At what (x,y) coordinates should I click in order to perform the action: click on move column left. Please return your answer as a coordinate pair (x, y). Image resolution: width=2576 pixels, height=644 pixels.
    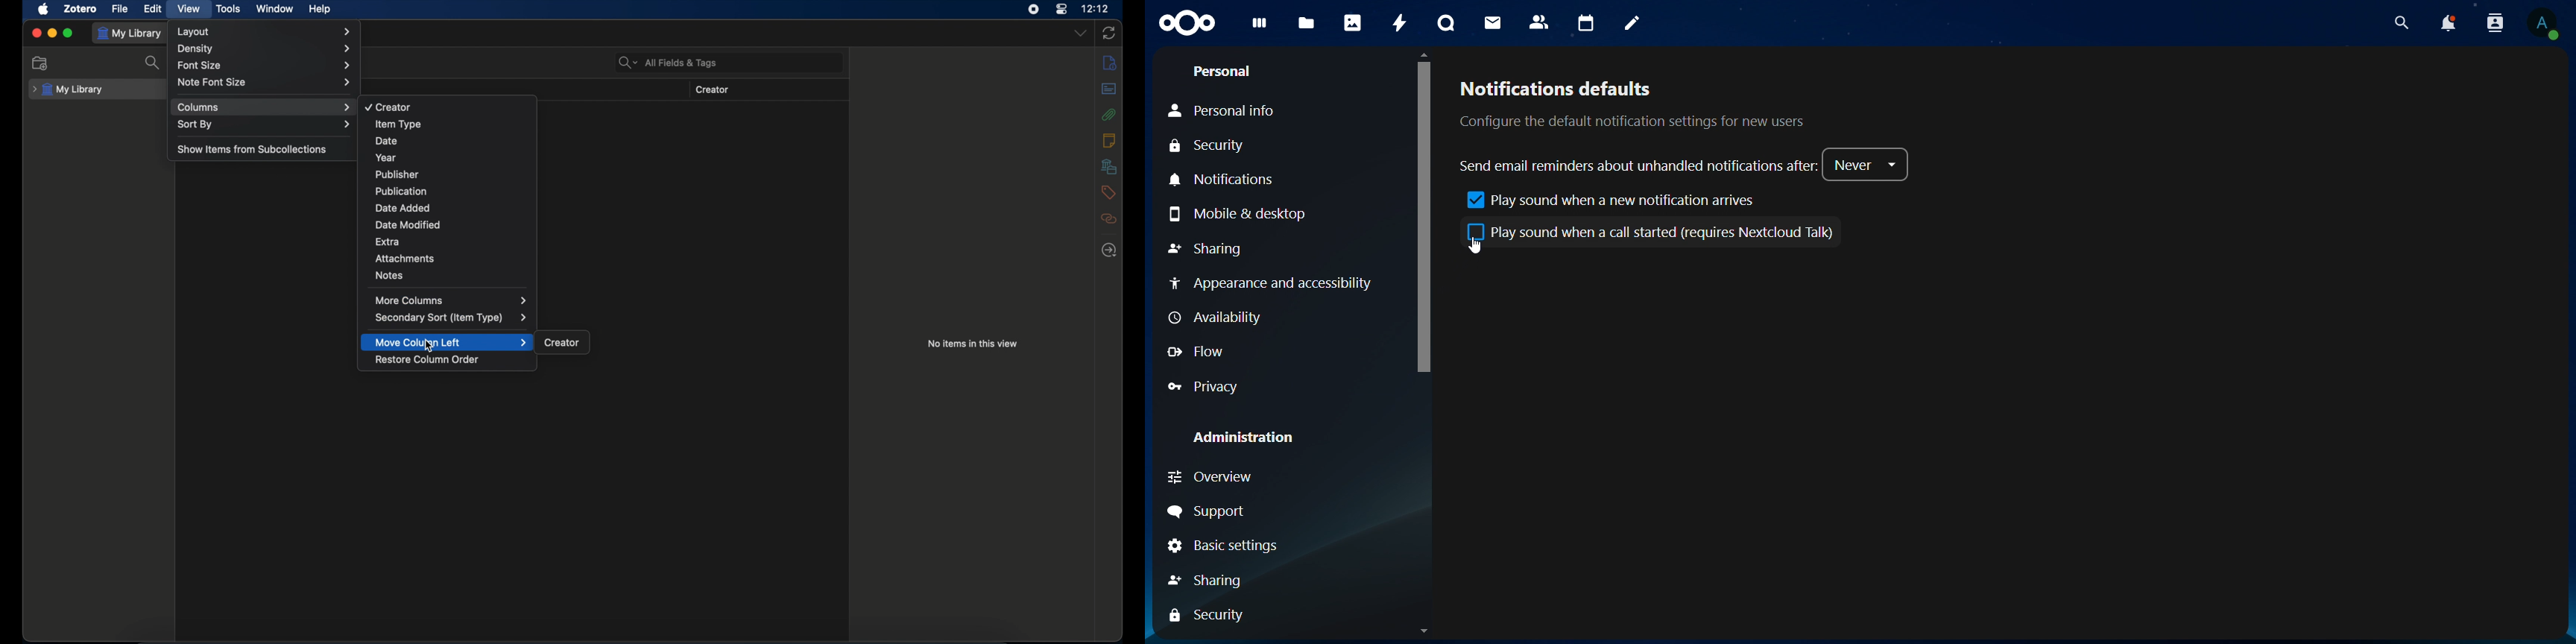
    Looking at the image, I should click on (451, 342).